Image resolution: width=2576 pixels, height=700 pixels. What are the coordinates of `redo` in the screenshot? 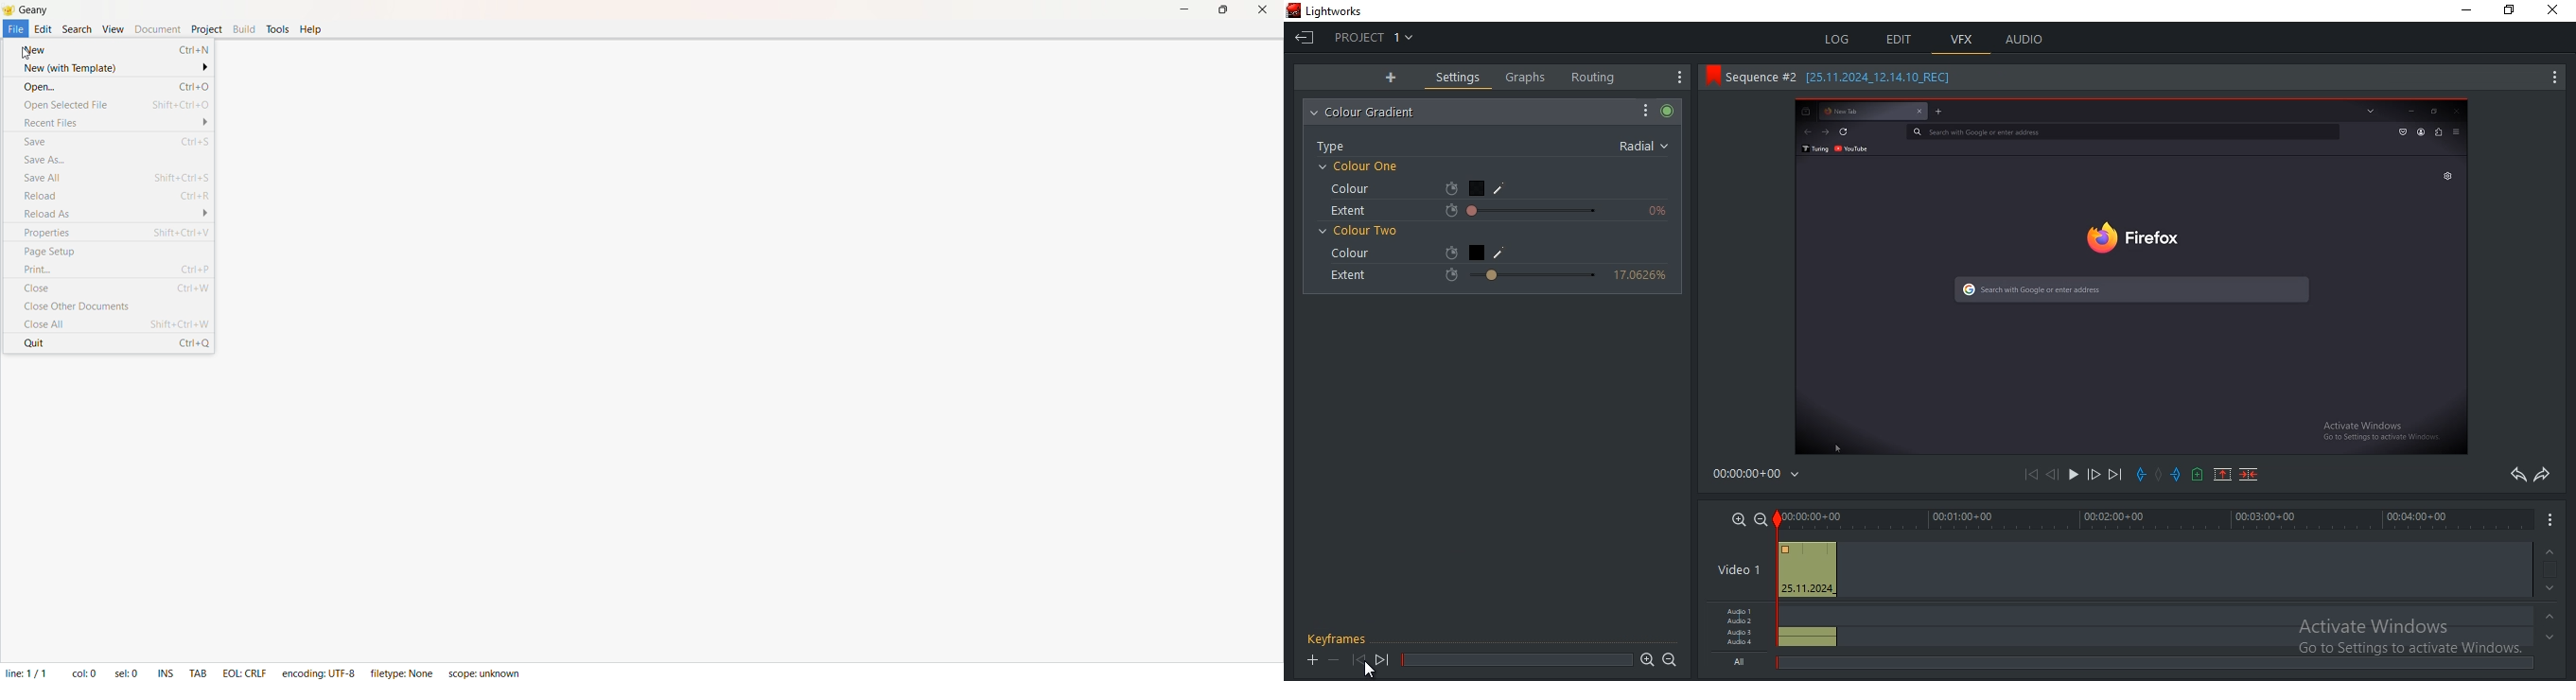 It's located at (2541, 476).